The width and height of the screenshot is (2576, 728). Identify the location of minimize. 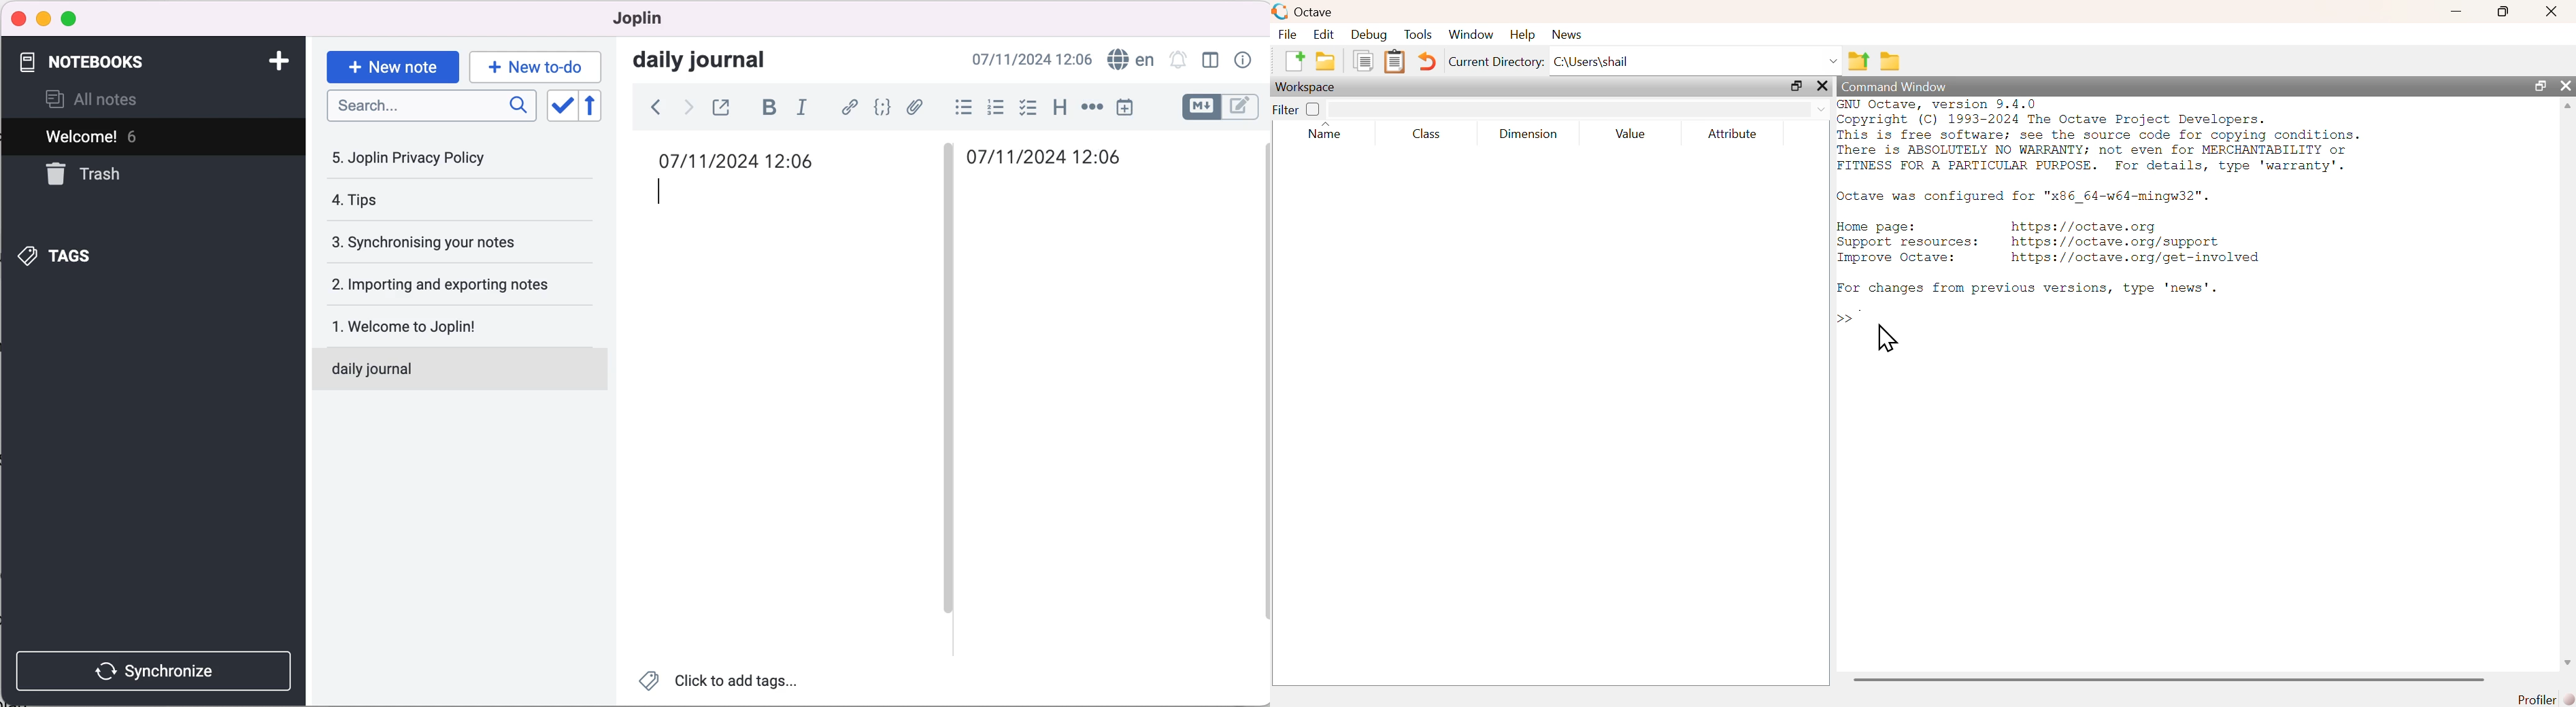
(44, 18).